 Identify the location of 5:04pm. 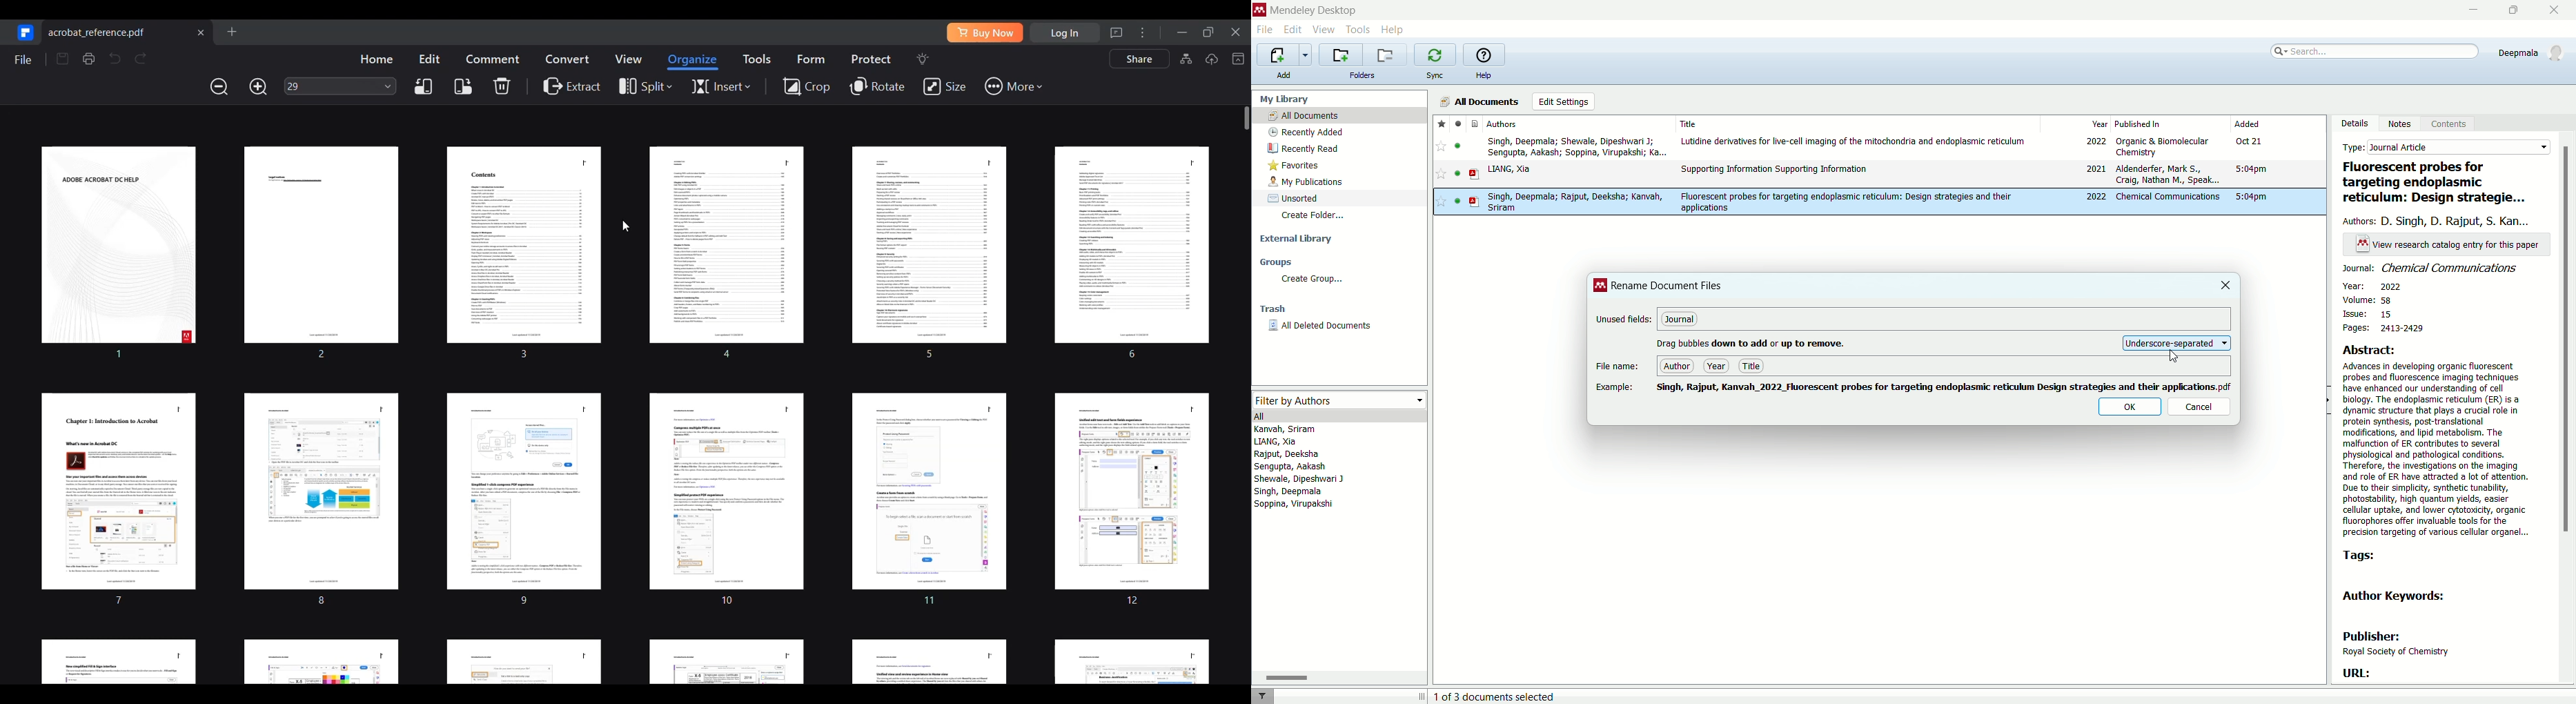
(2251, 197).